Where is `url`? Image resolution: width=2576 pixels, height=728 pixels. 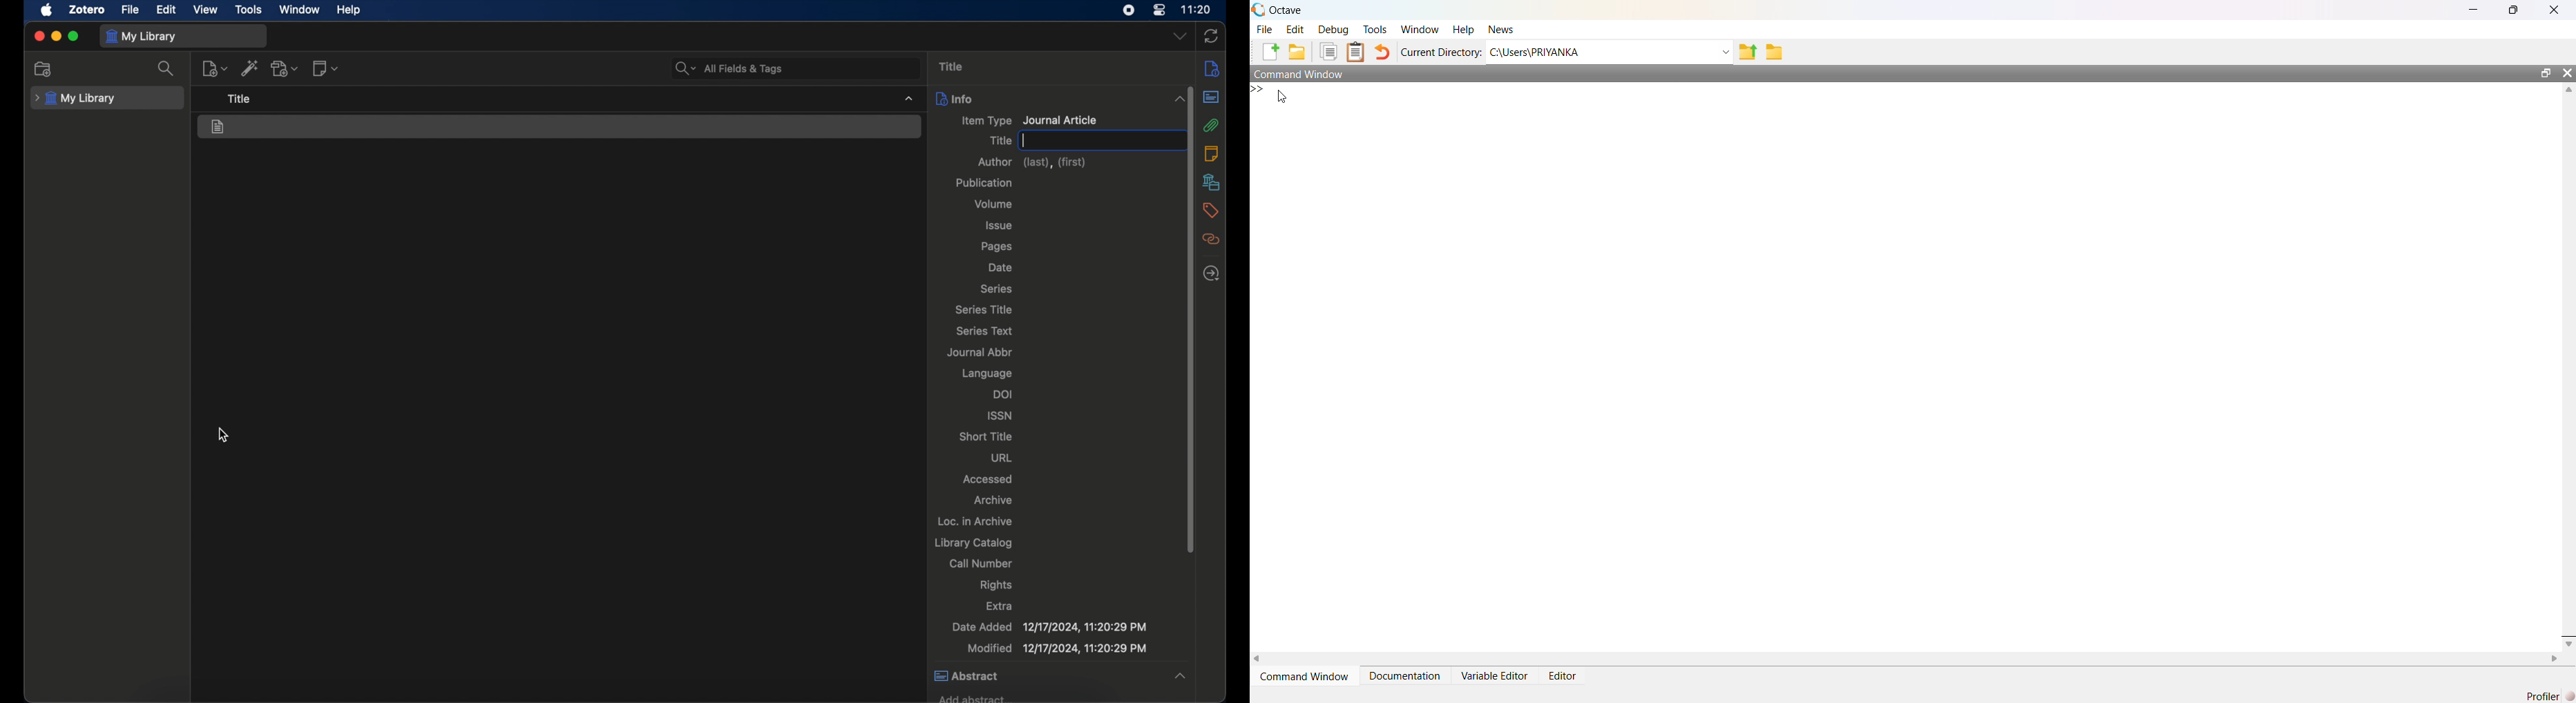
url is located at coordinates (1003, 457).